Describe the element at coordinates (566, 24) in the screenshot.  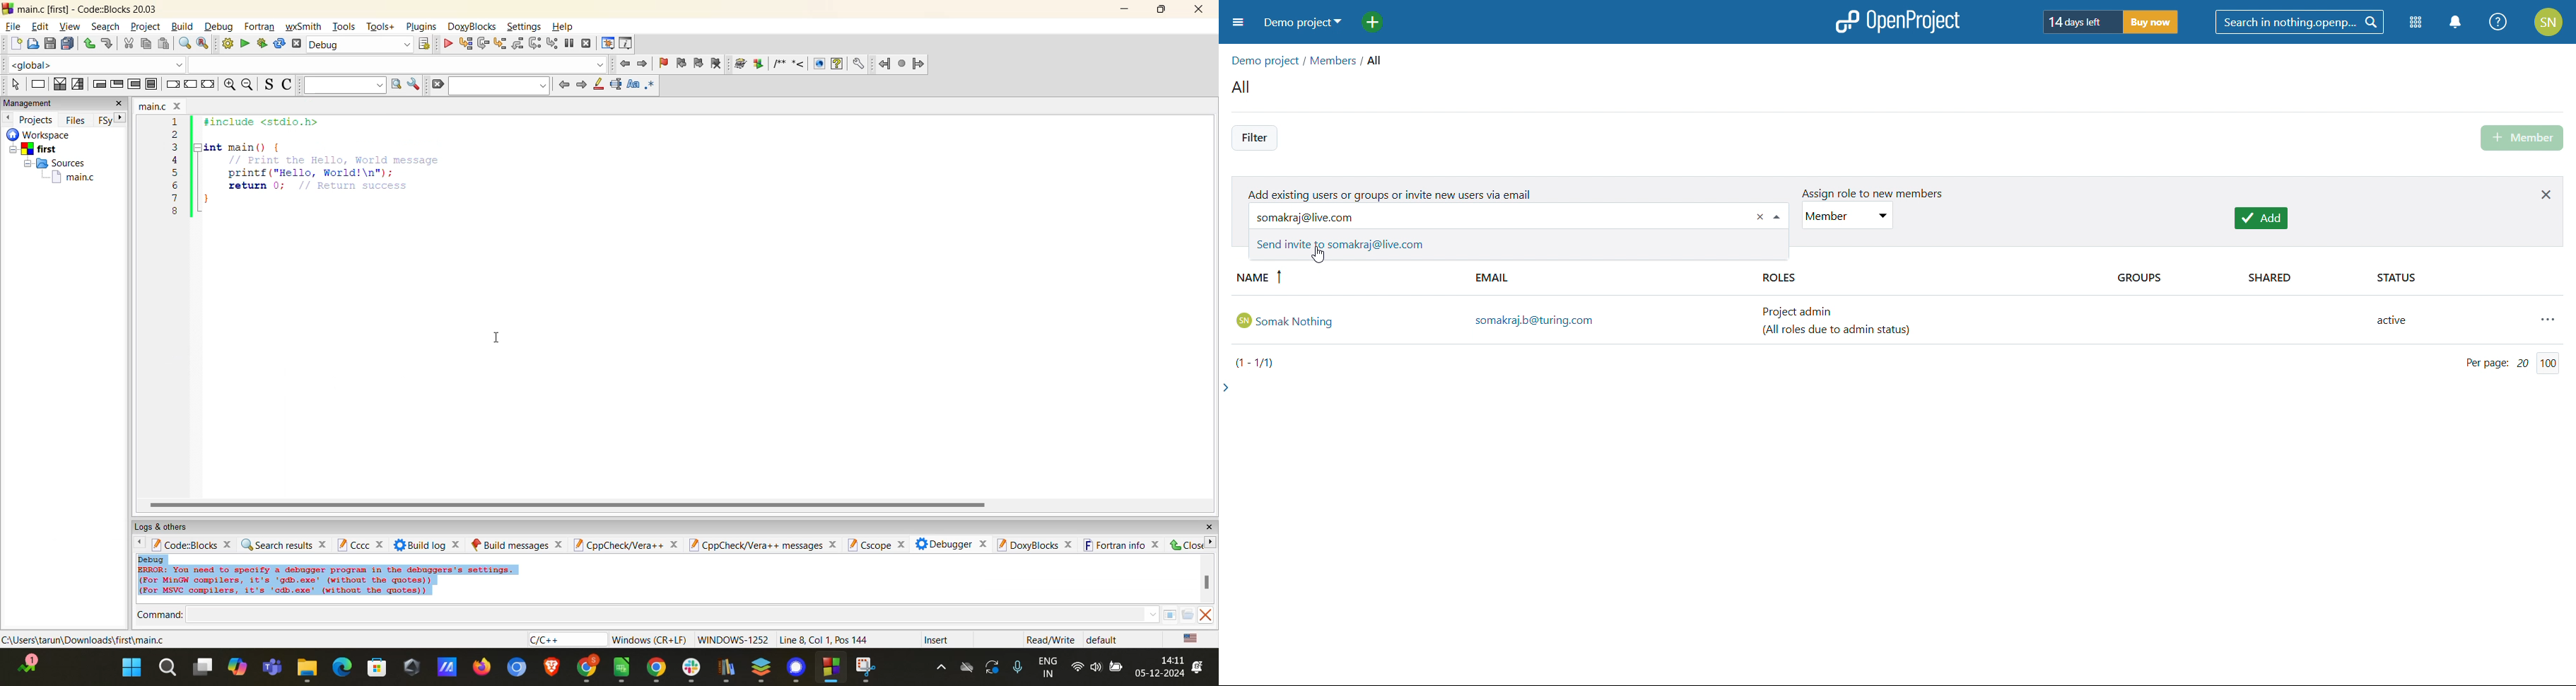
I see `help` at that location.